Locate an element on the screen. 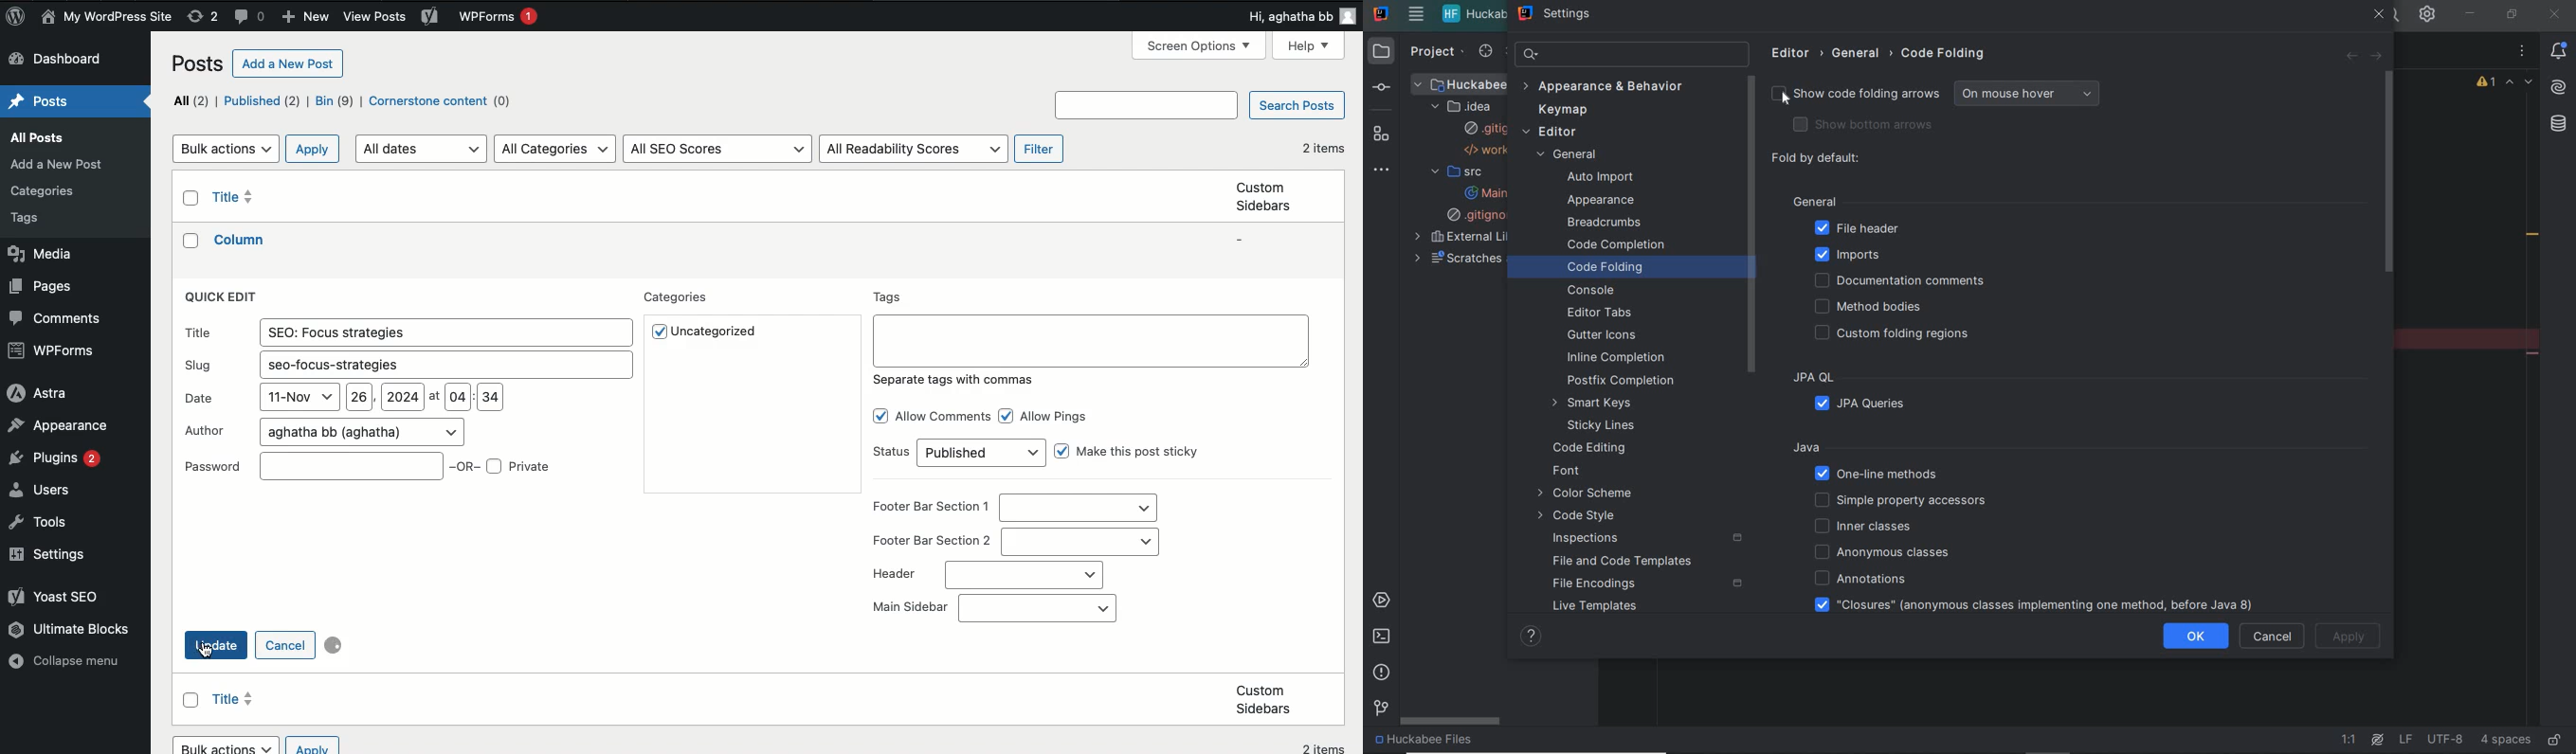  Screen options is located at coordinates (1202, 45).